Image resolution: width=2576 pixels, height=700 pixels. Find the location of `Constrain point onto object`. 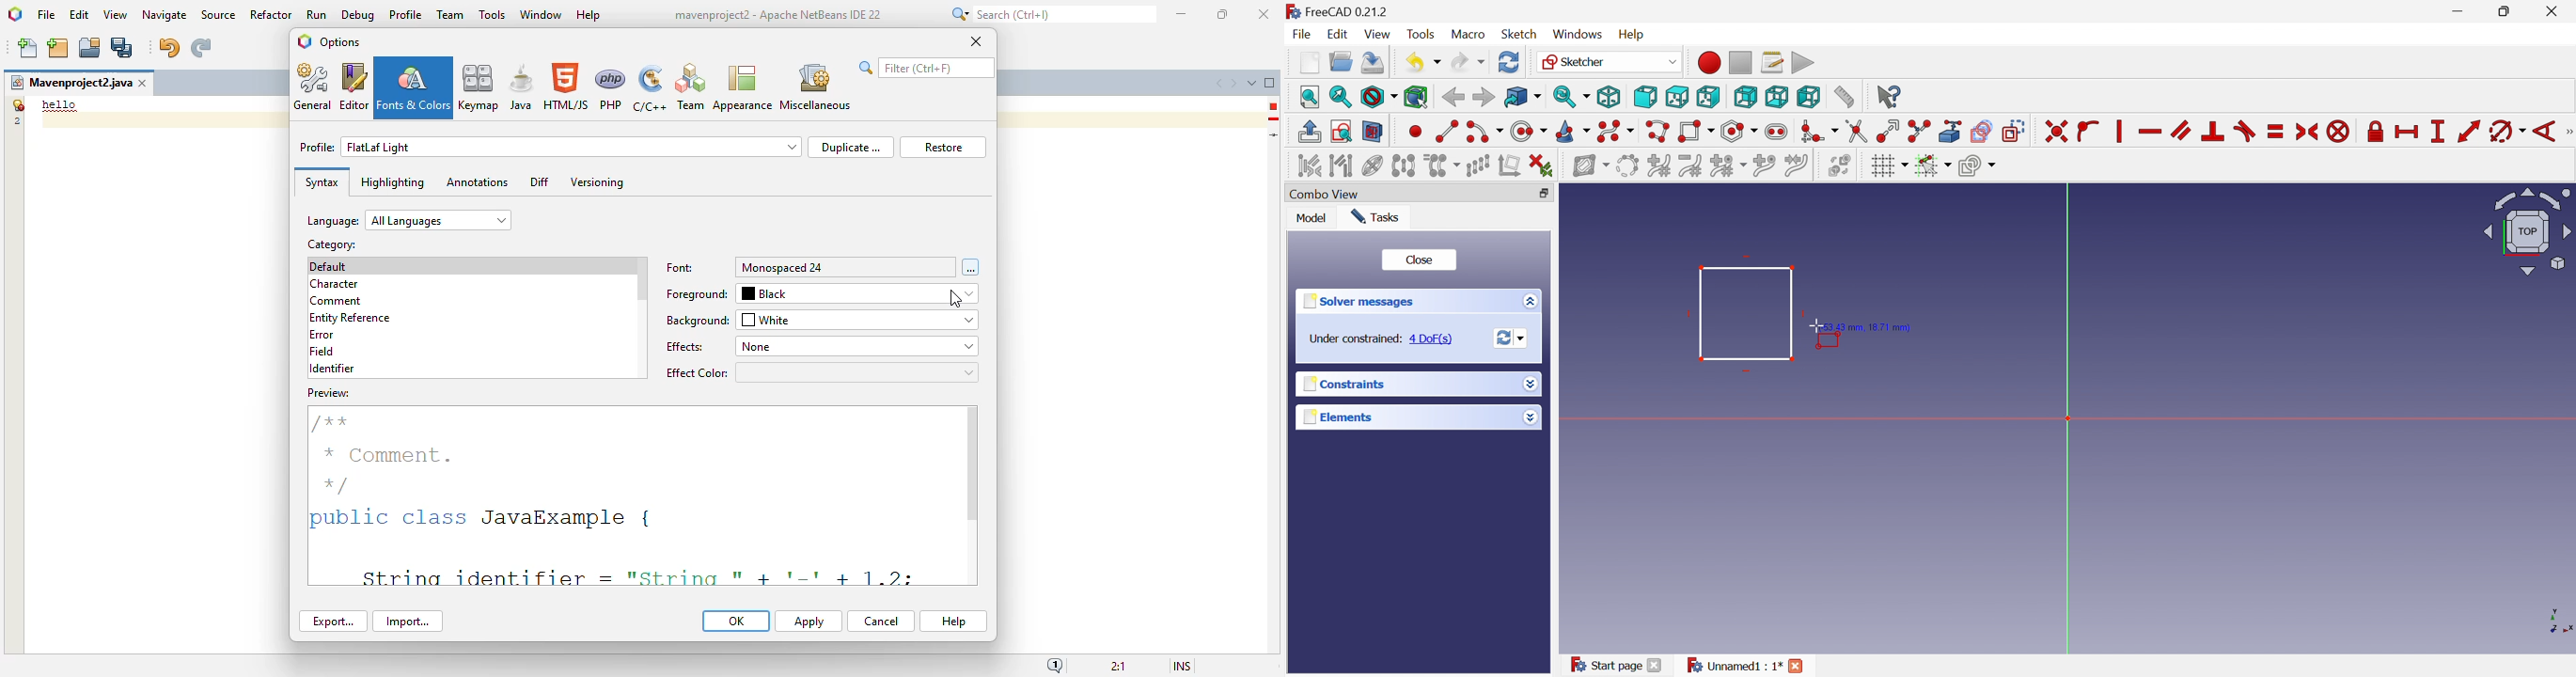

Constrain point onto object is located at coordinates (2088, 129).